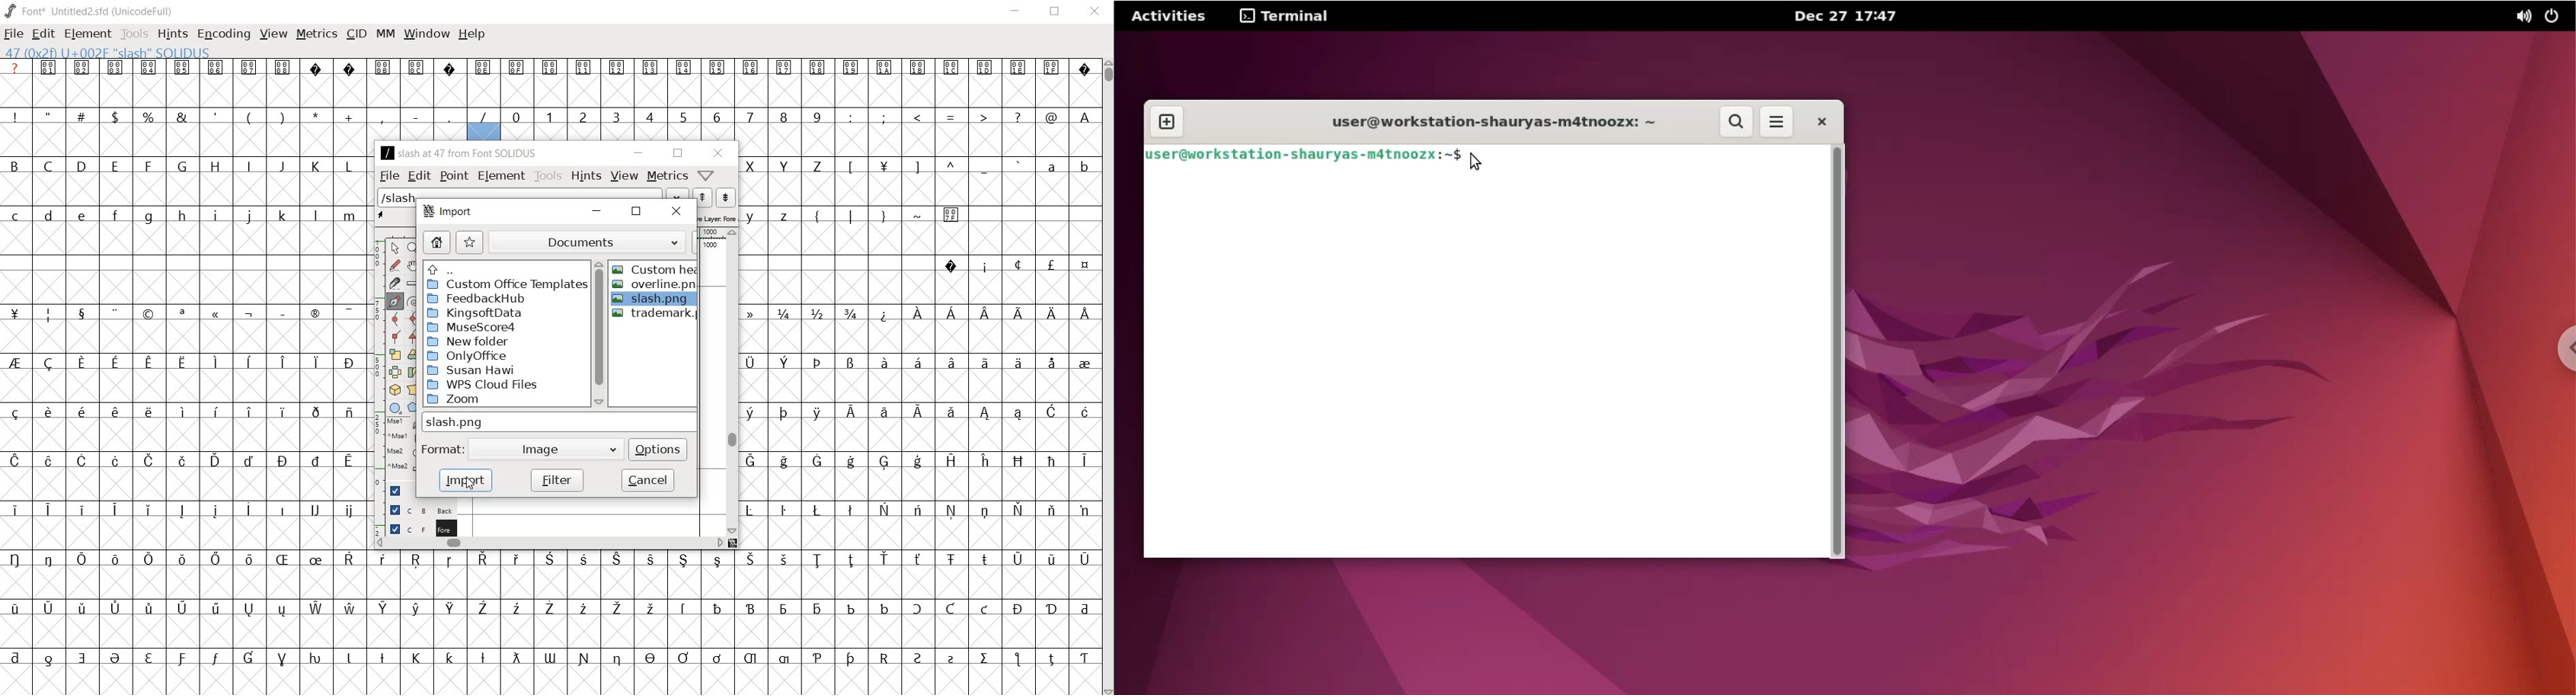  I want to click on y z, so click(770, 216).